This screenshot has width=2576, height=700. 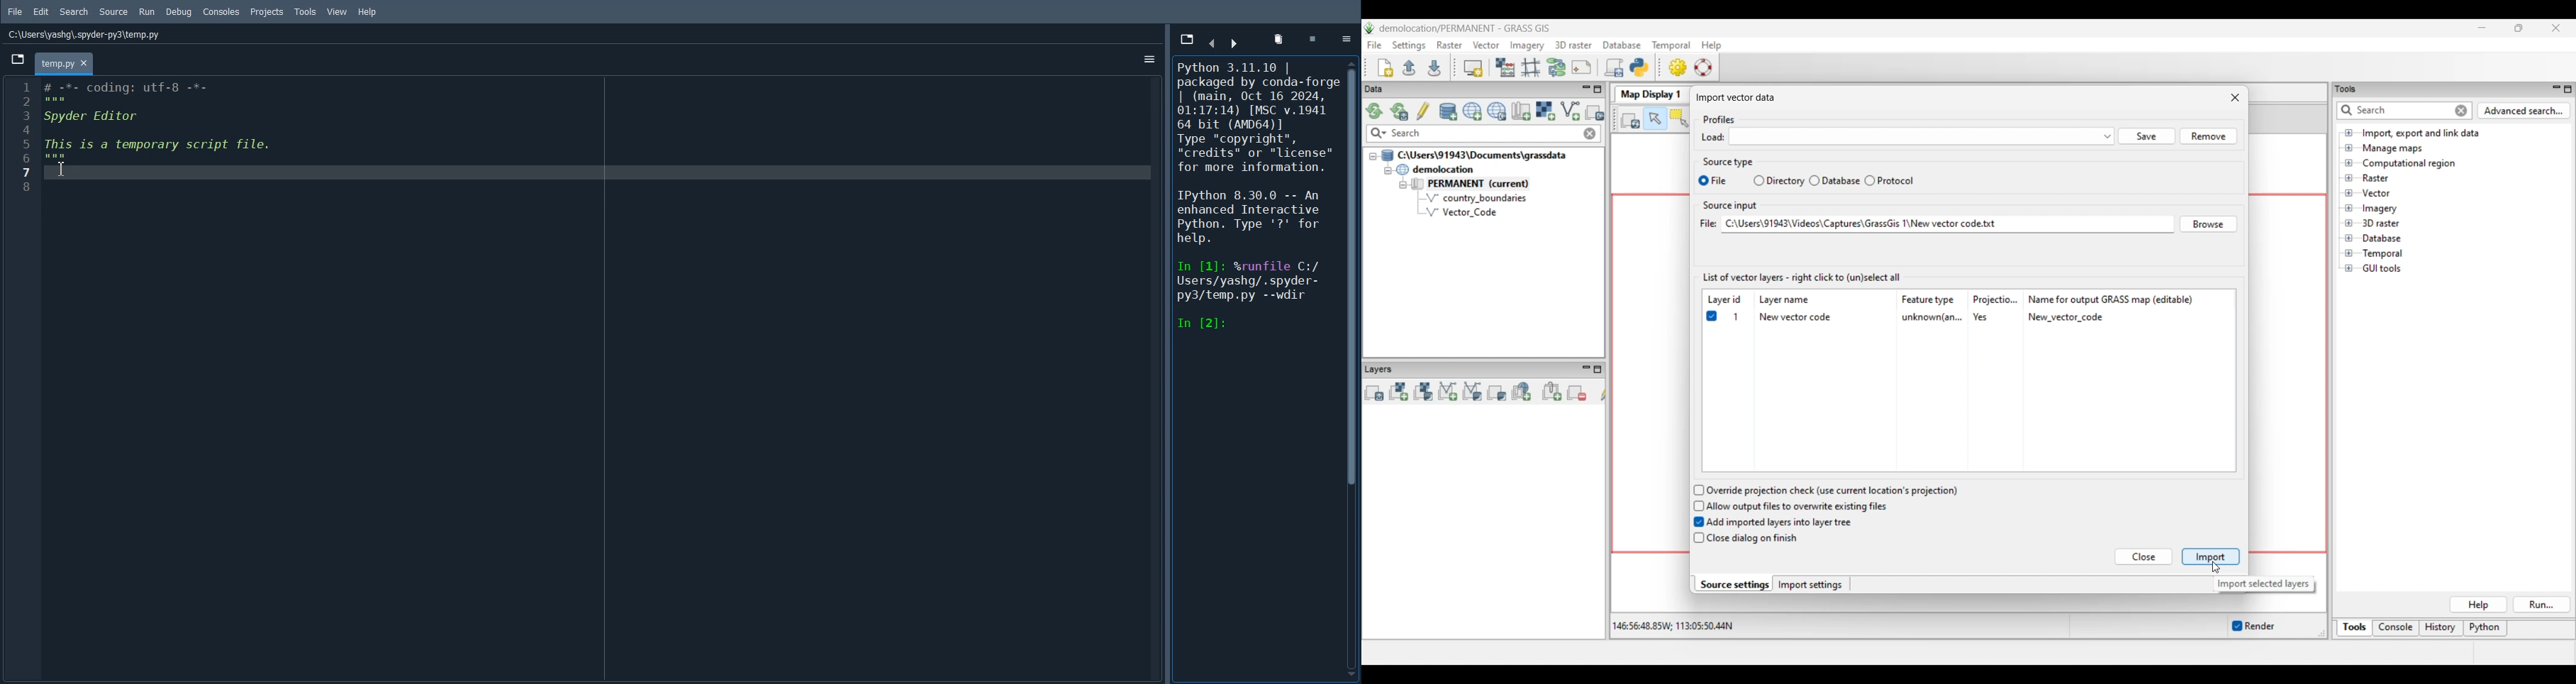 I want to click on Python 3.11.10 |
packaged by conda-forg
| (main, Oct 16 2024,
01:17:14) [MSC v.1941
64 bit (AMD64)]

Type "copyright",
“credits” or "license"
for more information.
IPython 8.30.0 -- An
enhanced Interactive
Python. Type '?' for
help.

In [1]: %runfile C:/
Users/yashg/. spyder-
py3/temp.py --wdir

In [2]:, so click(x=1251, y=199).